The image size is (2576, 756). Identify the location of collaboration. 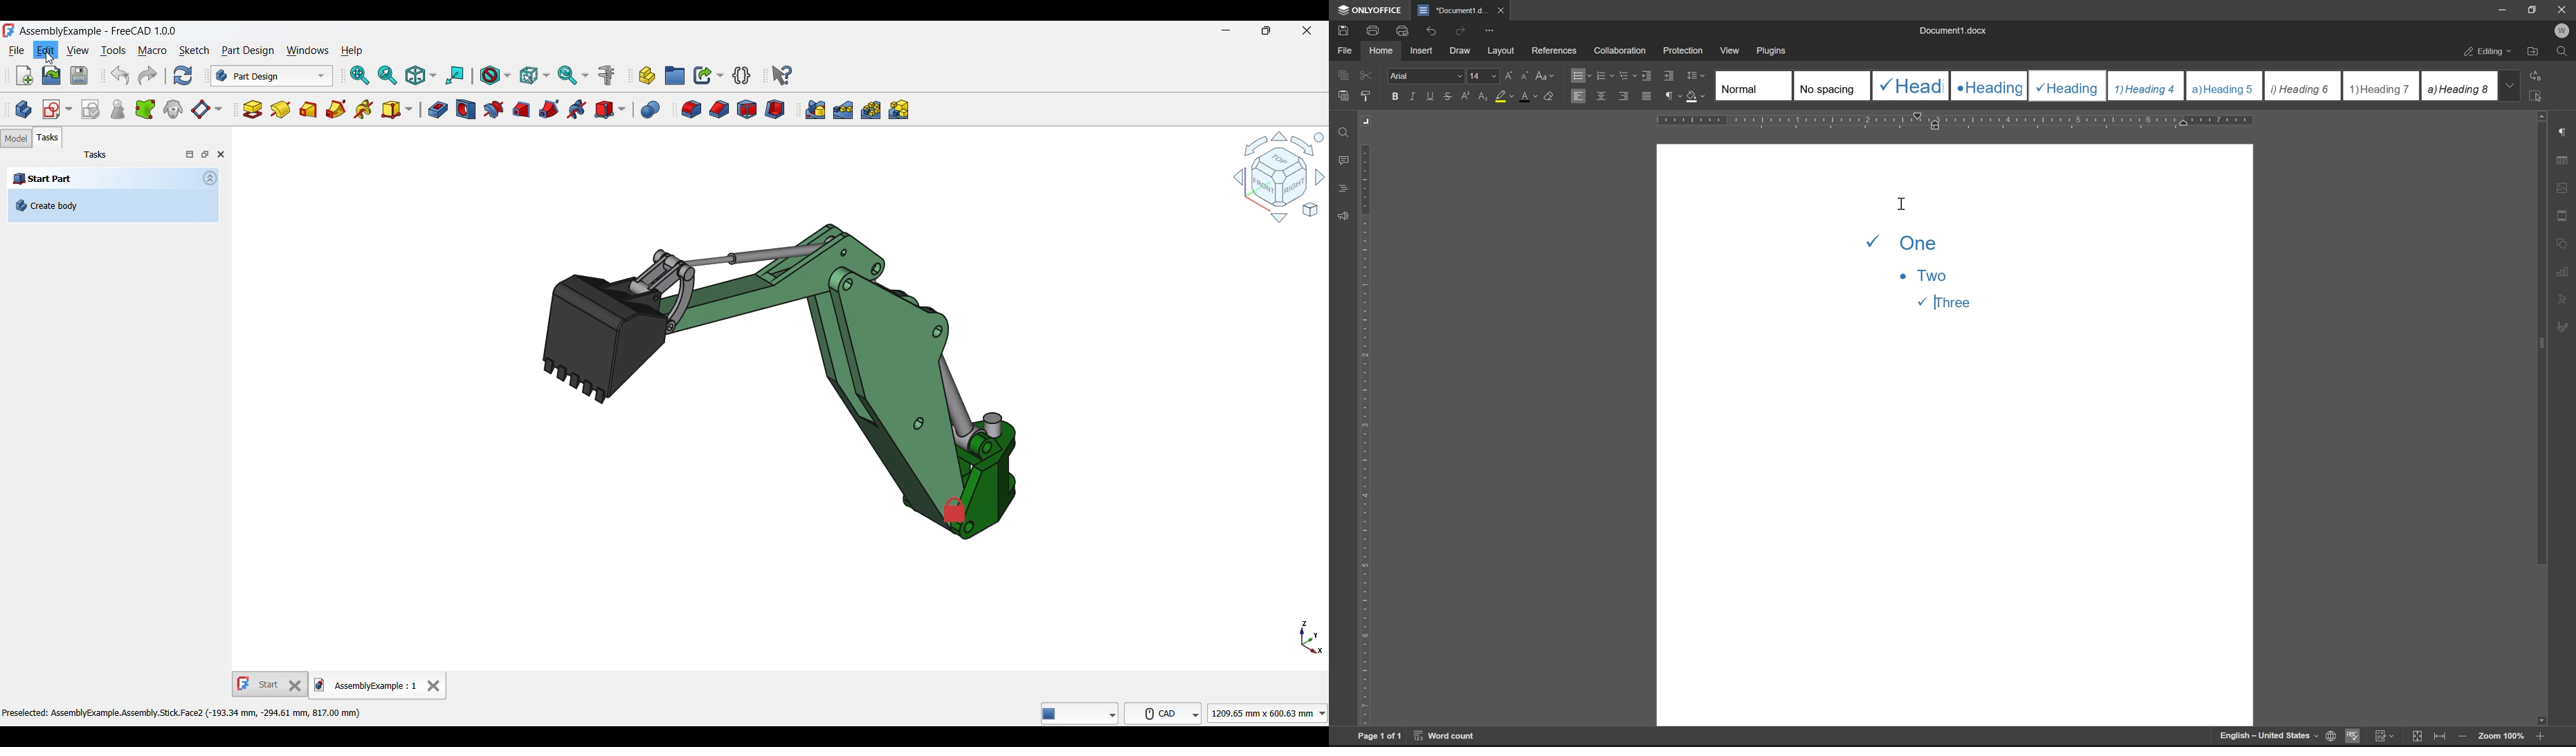
(1624, 51).